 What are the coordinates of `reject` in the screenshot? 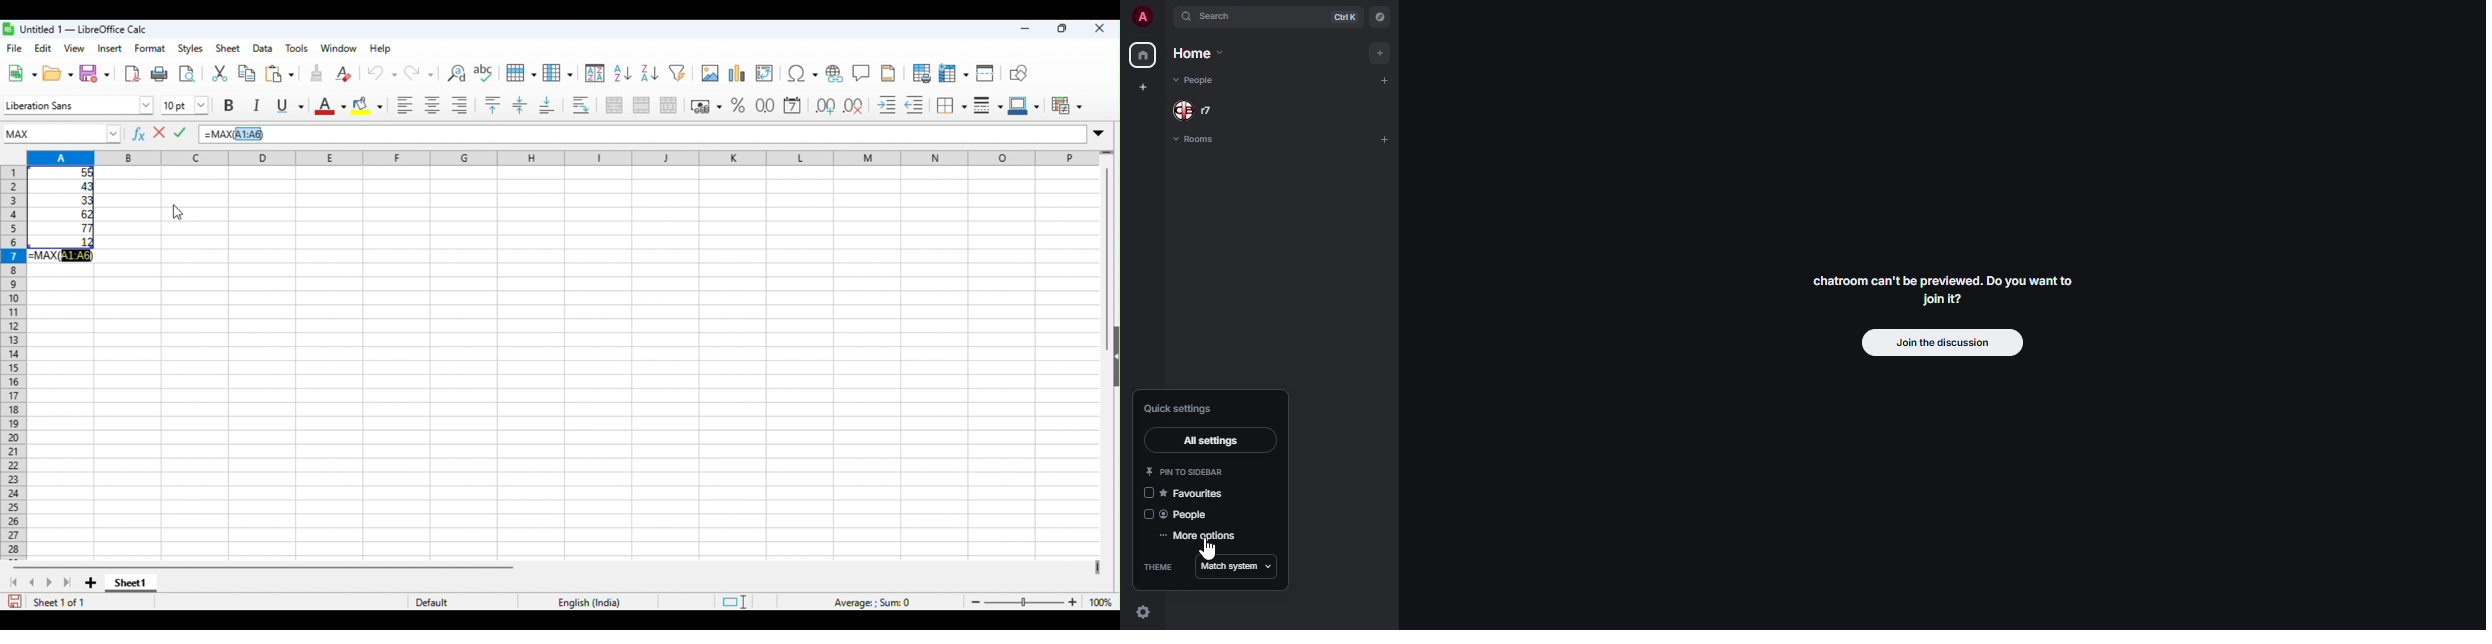 It's located at (158, 132).